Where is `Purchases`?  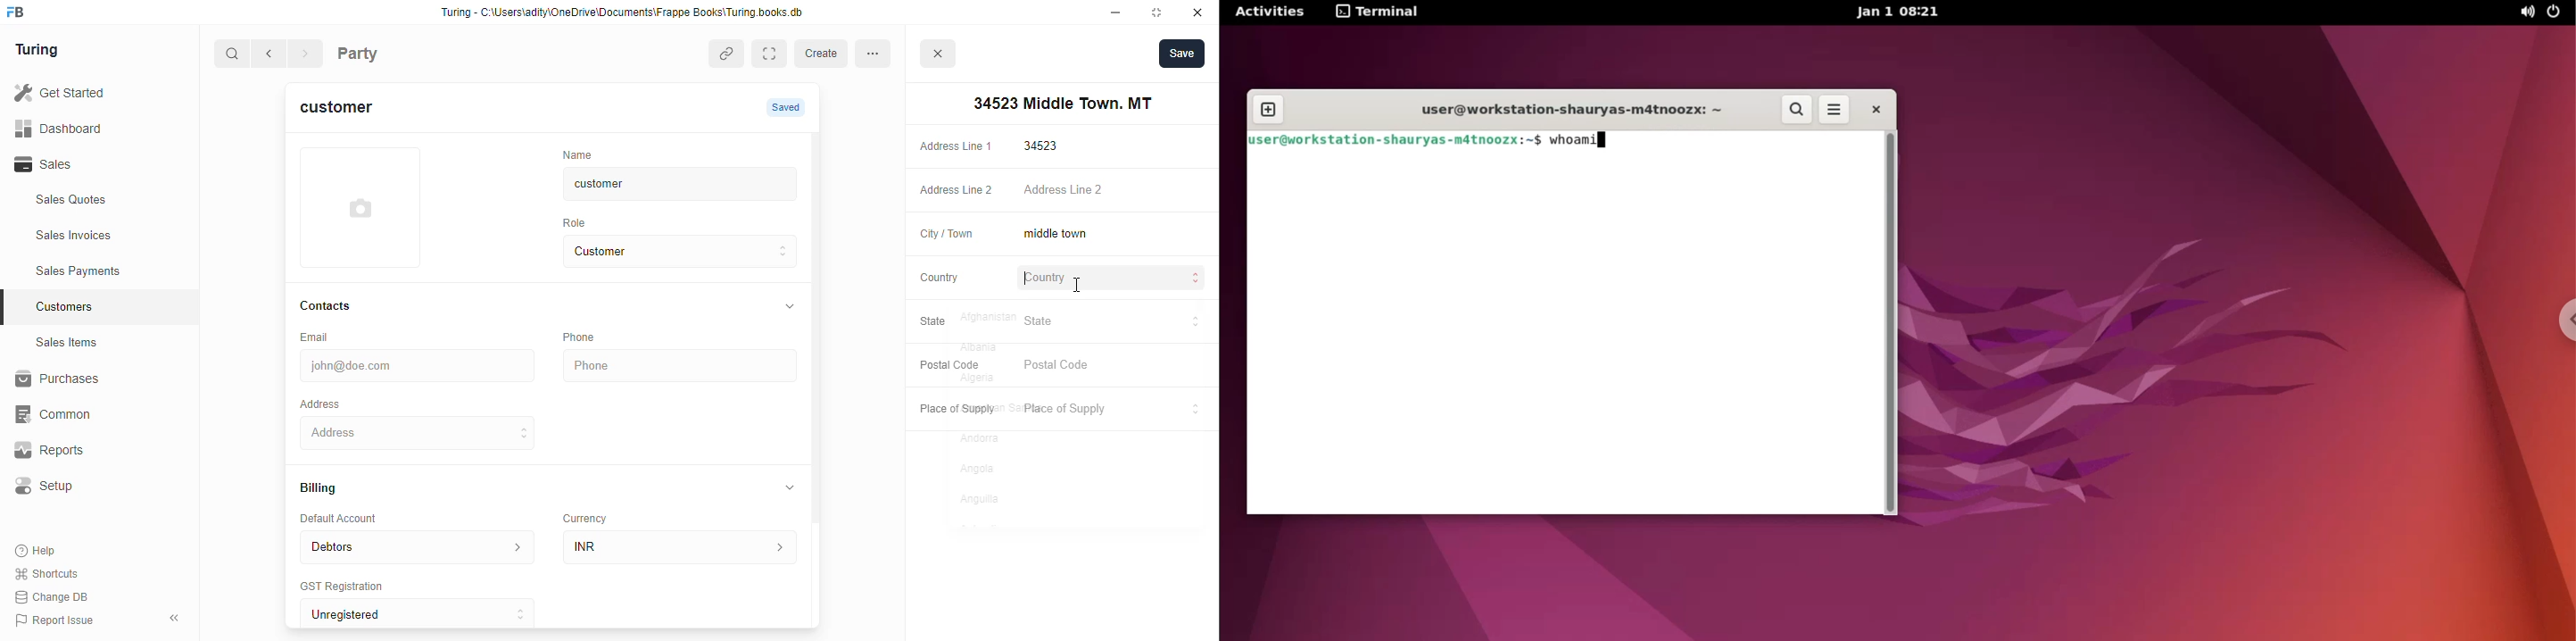 Purchases is located at coordinates (89, 381).